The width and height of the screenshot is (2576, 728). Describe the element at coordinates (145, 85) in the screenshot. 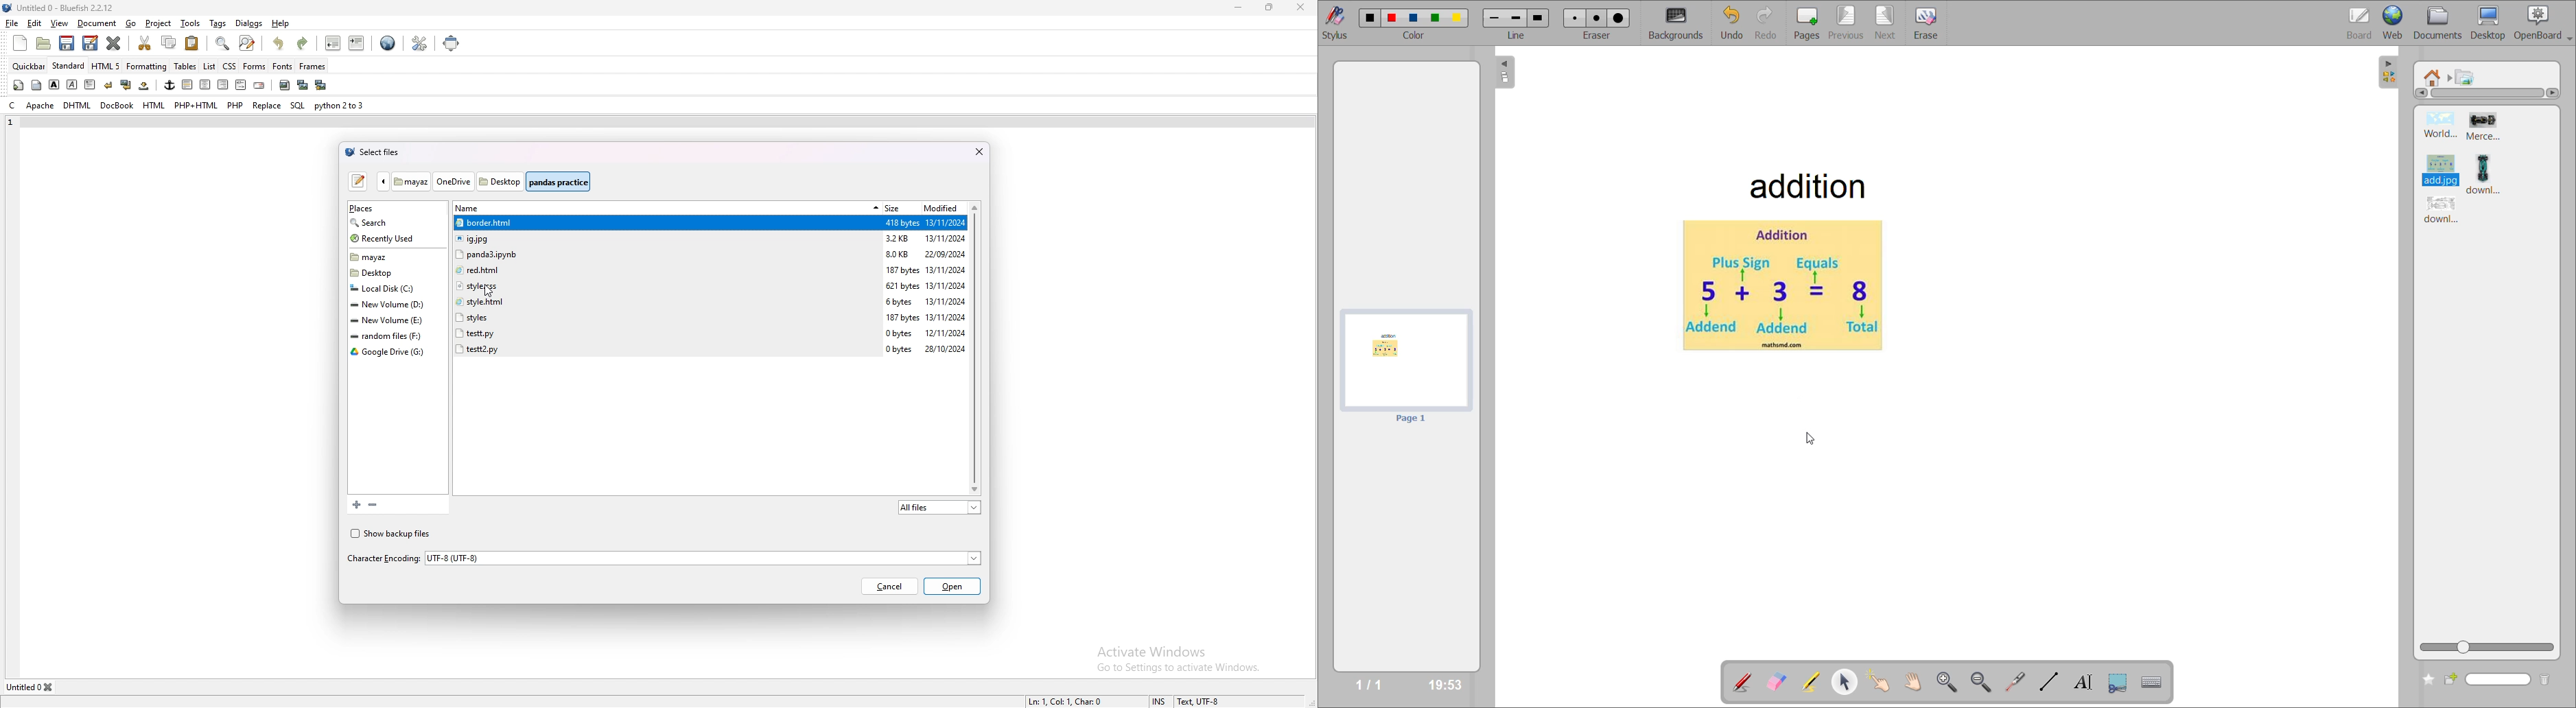

I see `non breaking space` at that location.